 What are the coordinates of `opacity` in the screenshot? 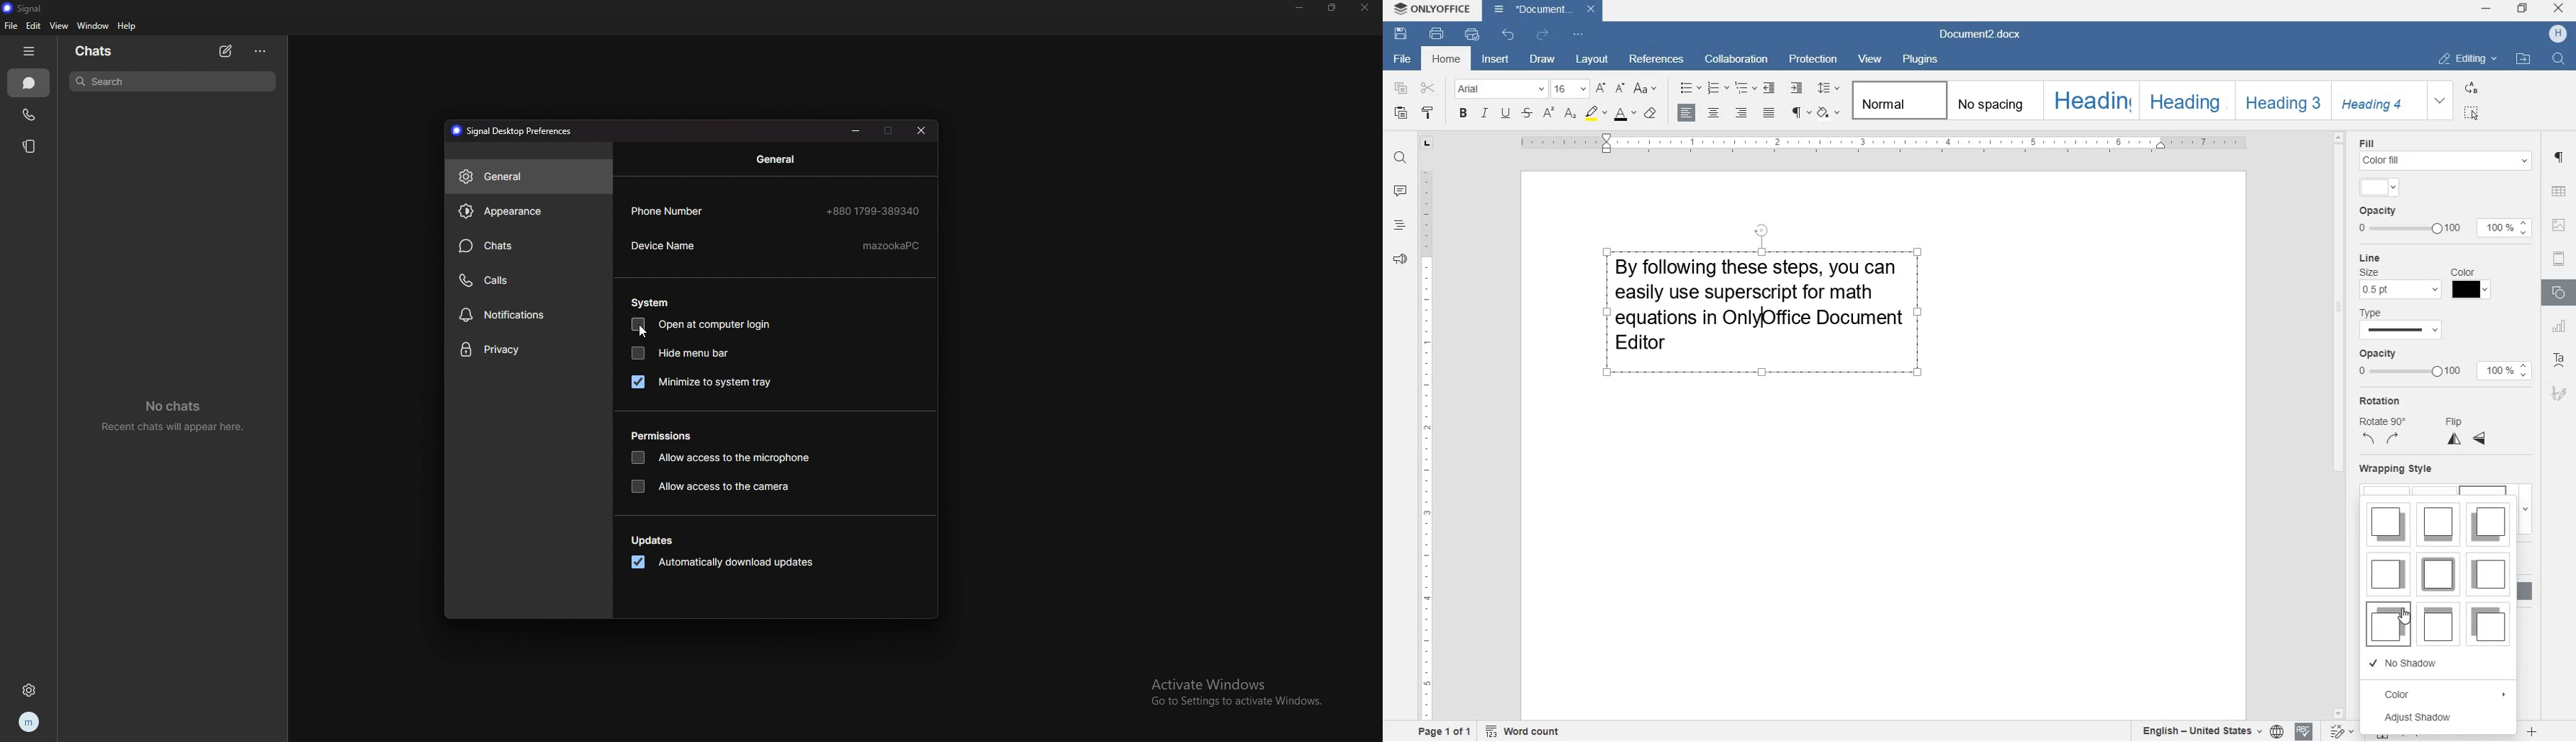 It's located at (2407, 364).